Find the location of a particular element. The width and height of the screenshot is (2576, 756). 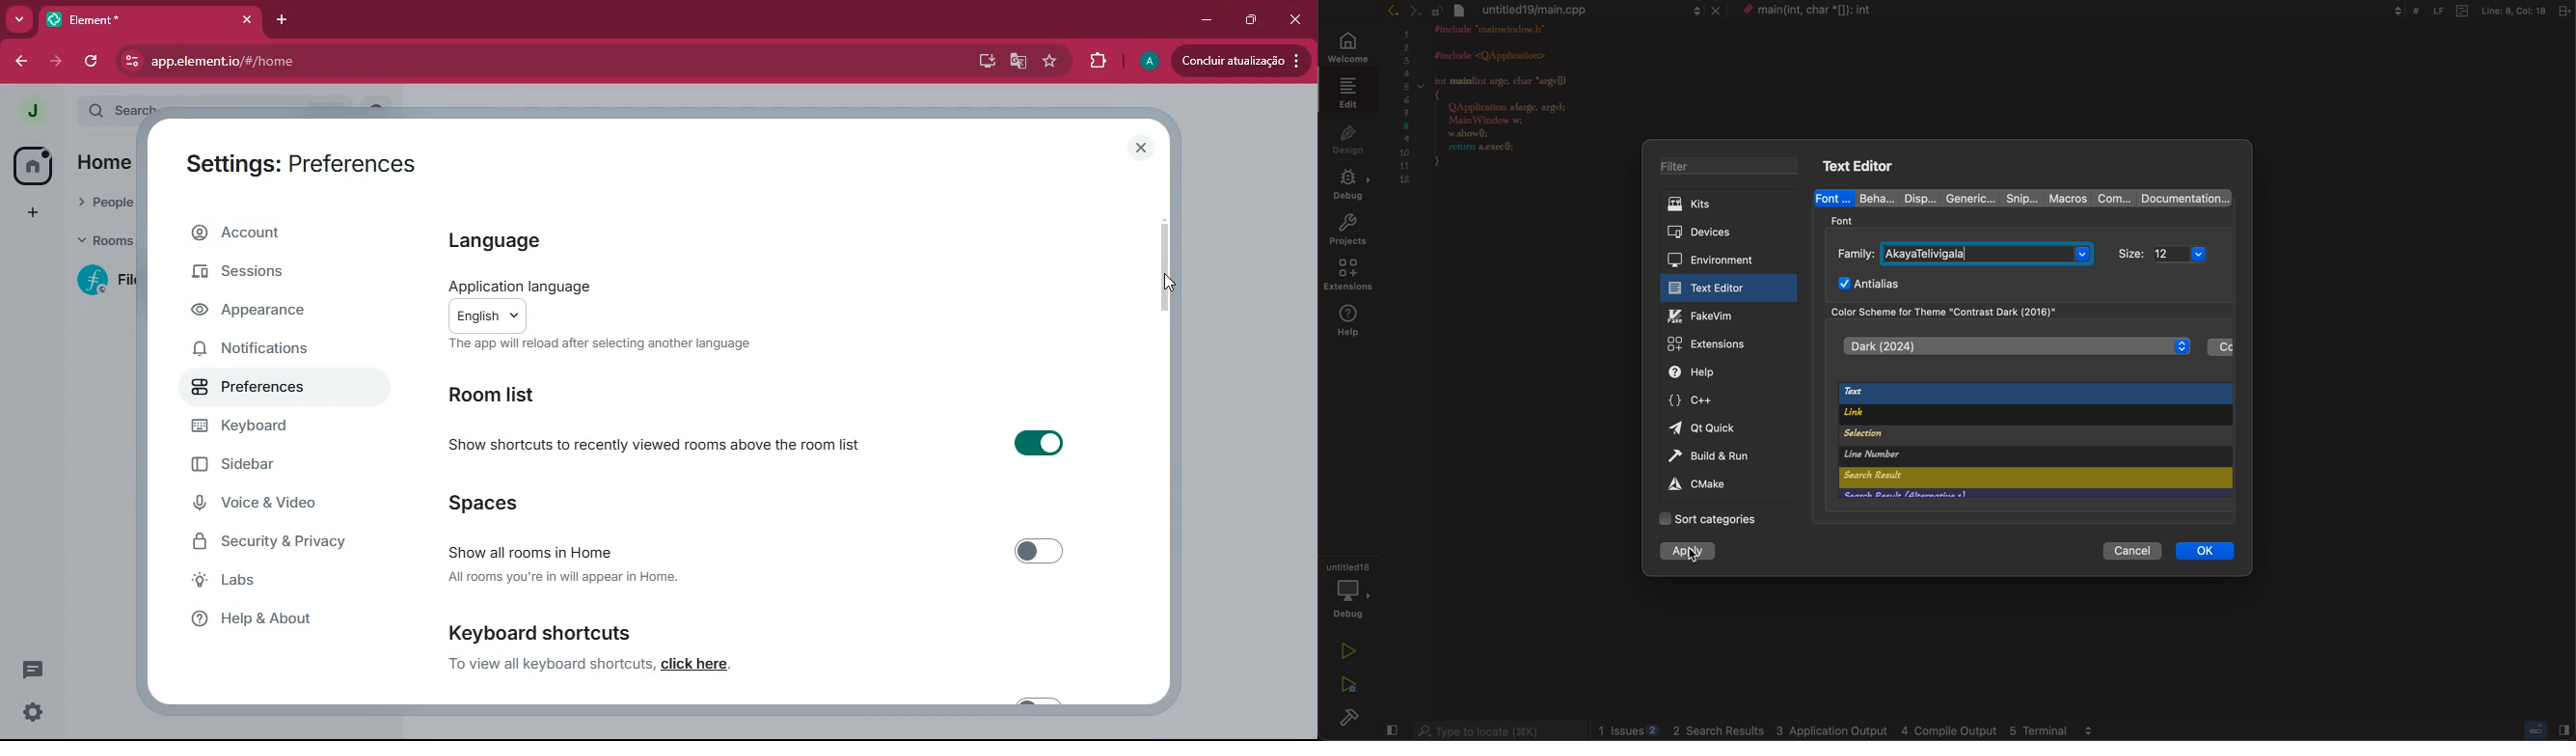

minimize is located at coordinates (1207, 20).